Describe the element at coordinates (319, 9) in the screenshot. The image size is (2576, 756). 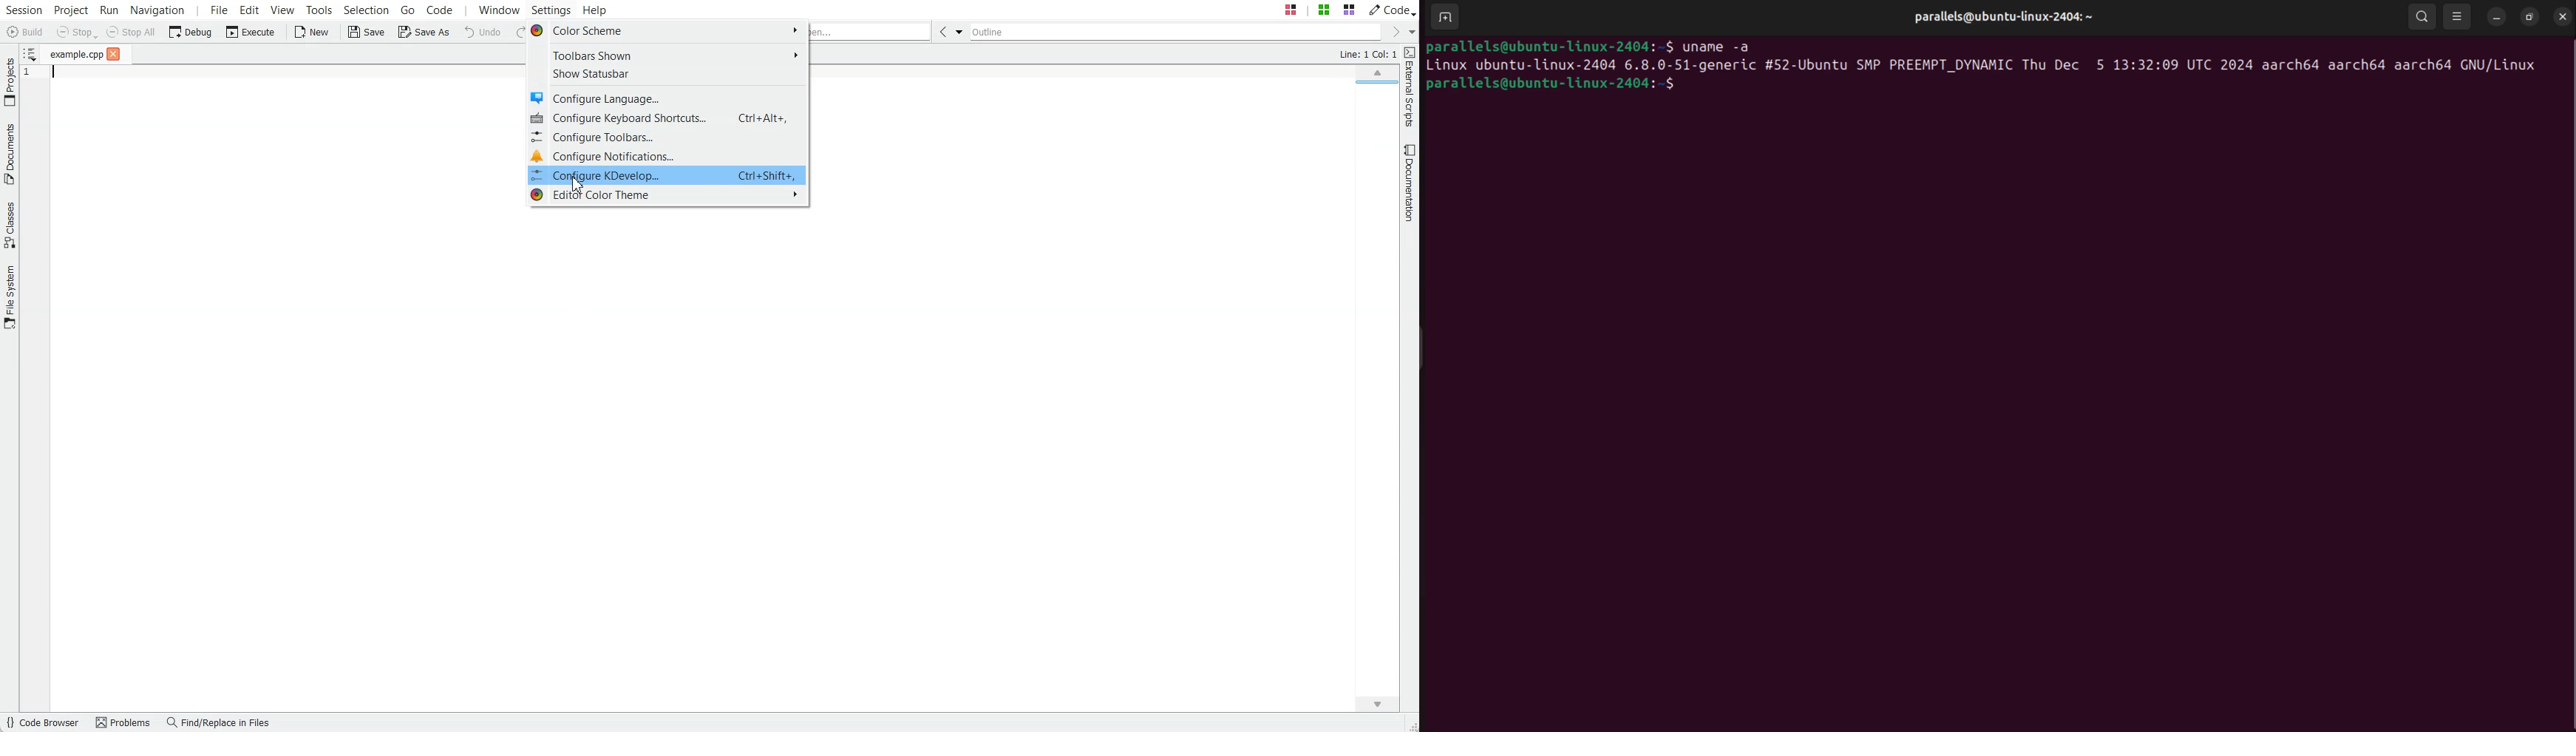
I see `Tools` at that location.